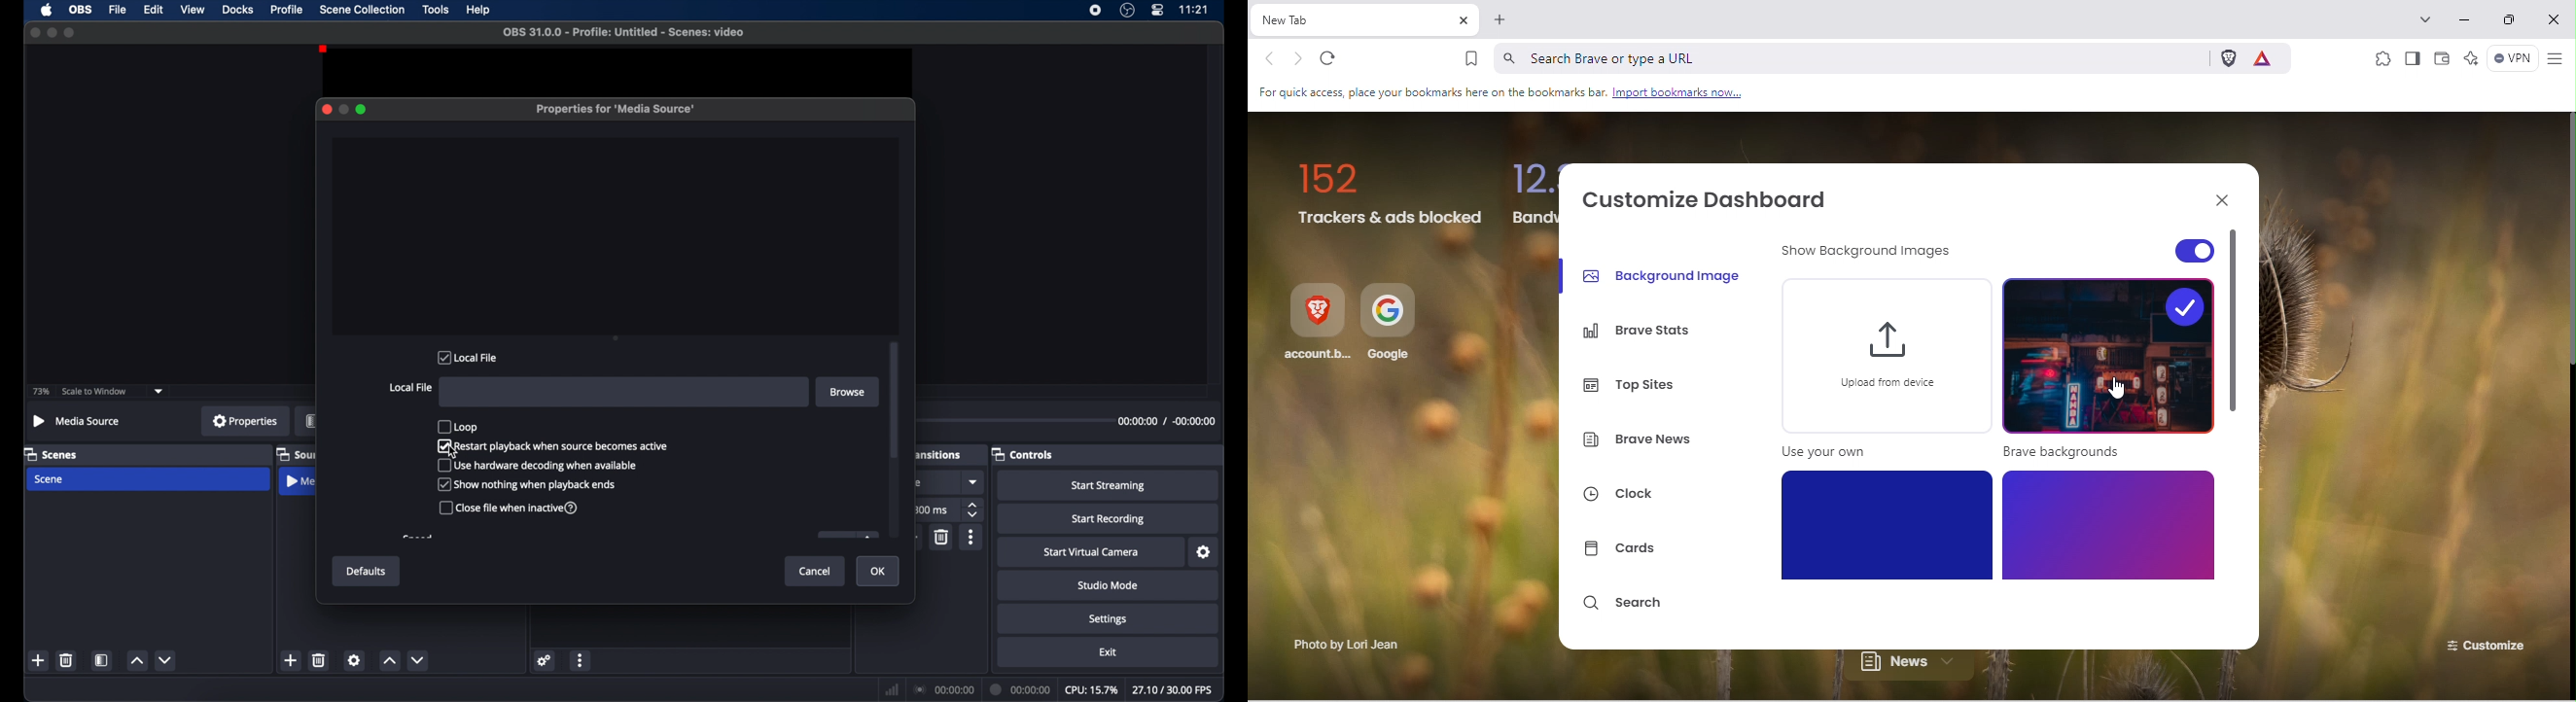 This screenshot has width=2576, height=728. What do you see at coordinates (939, 453) in the screenshot?
I see `obscure text` at bounding box center [939, 453].